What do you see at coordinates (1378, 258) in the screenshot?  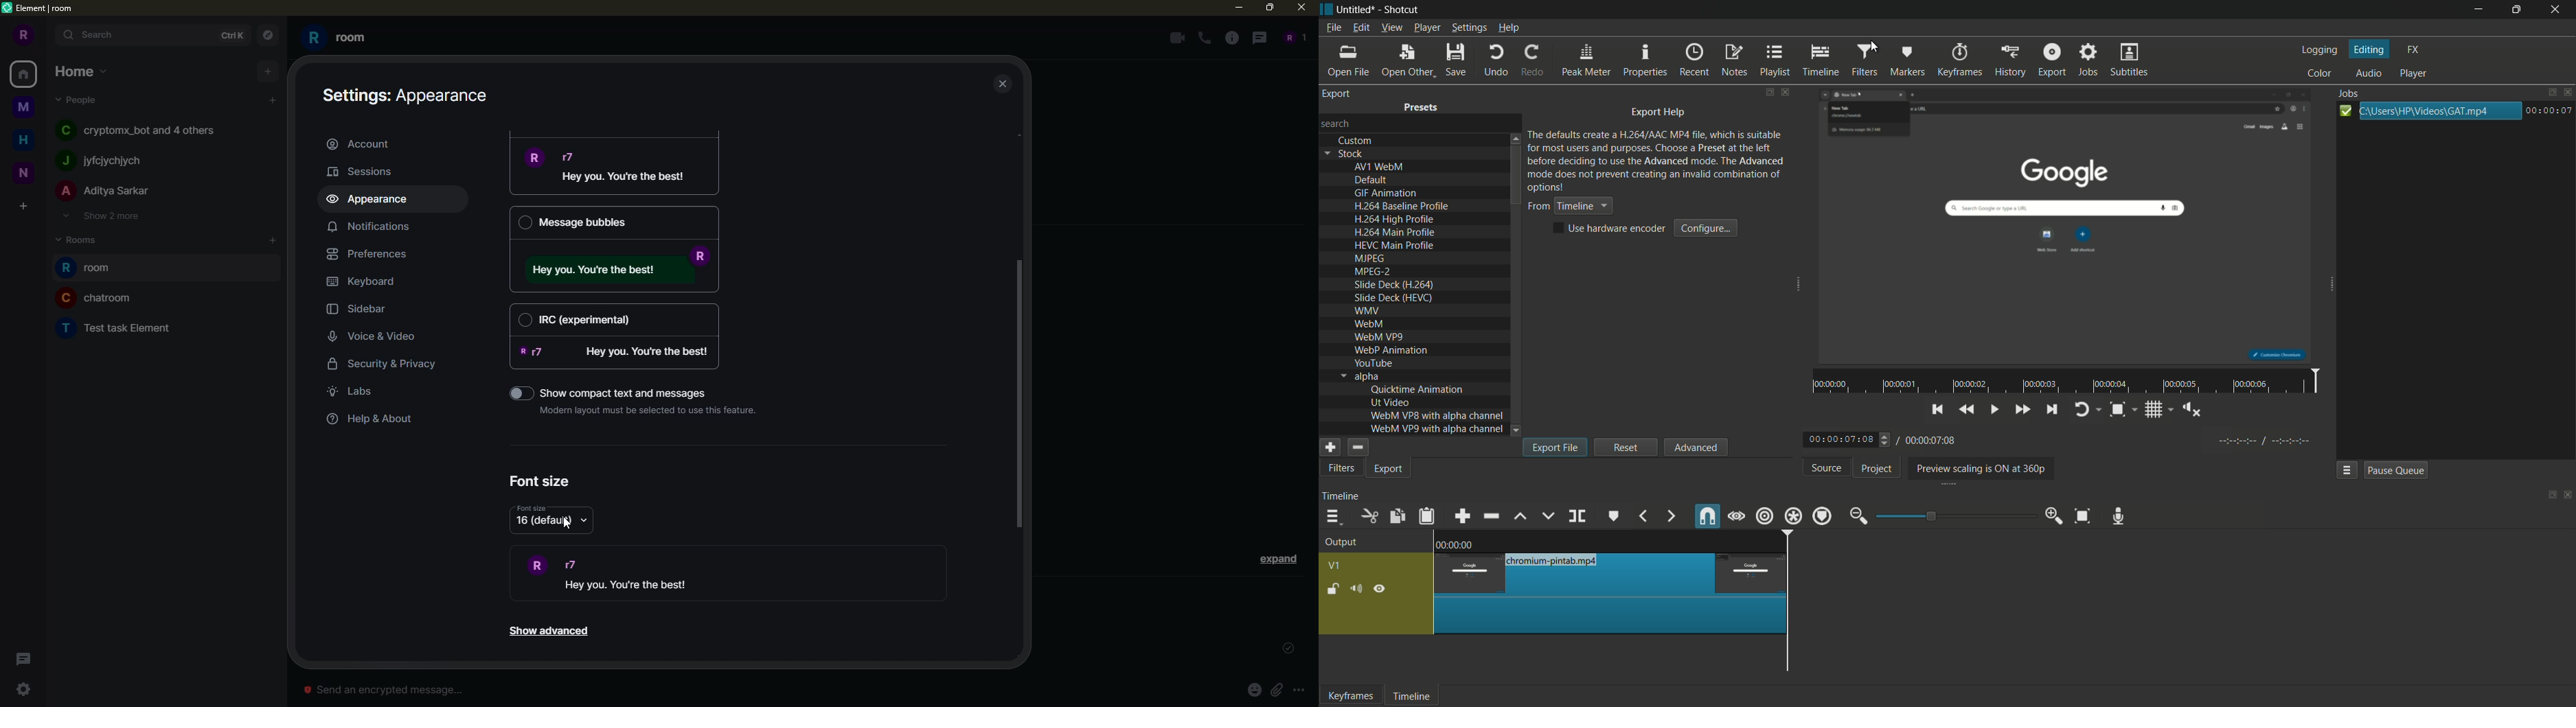 I see `MJPEG` at bounding box center [1378, 258].